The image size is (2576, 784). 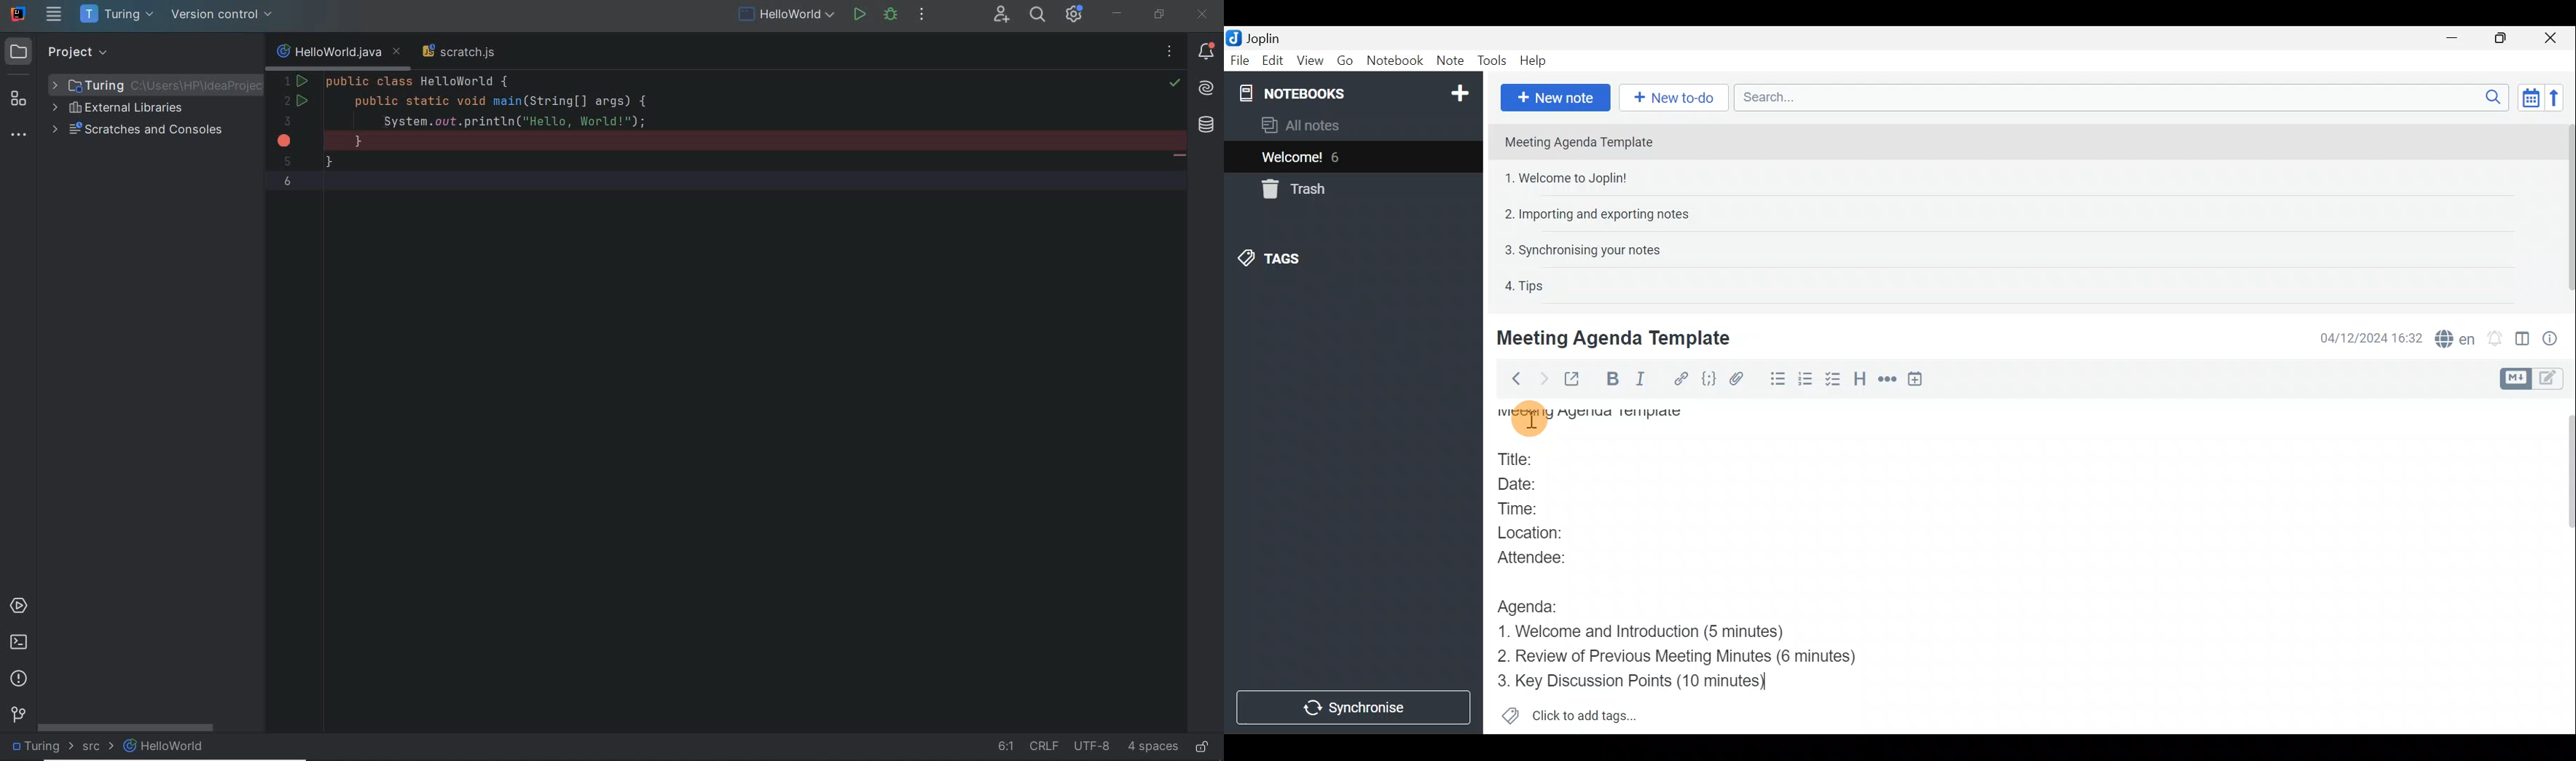 What do you see at coordinates (1293, 159) in the screenshot?
I see `Welcome!` at bounding box center [1293, 159].